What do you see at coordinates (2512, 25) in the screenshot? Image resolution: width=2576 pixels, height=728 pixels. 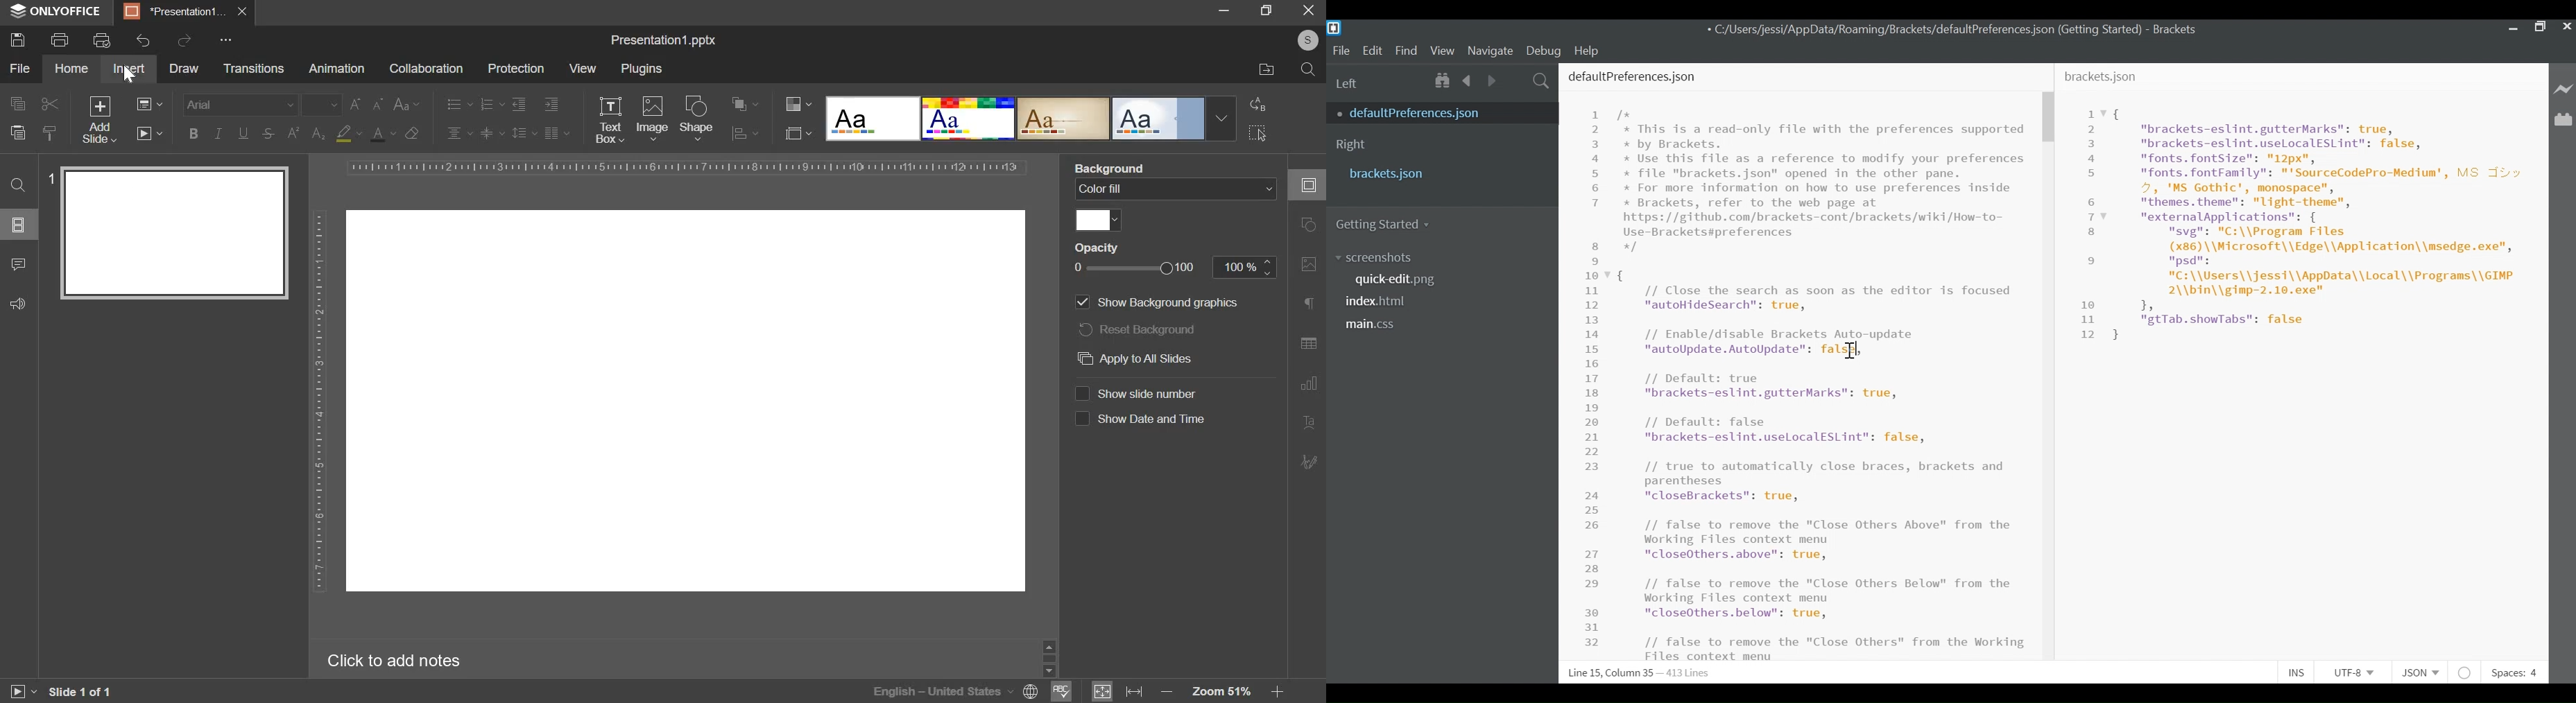 I see `minimize` at bounding box center [2512, 25].